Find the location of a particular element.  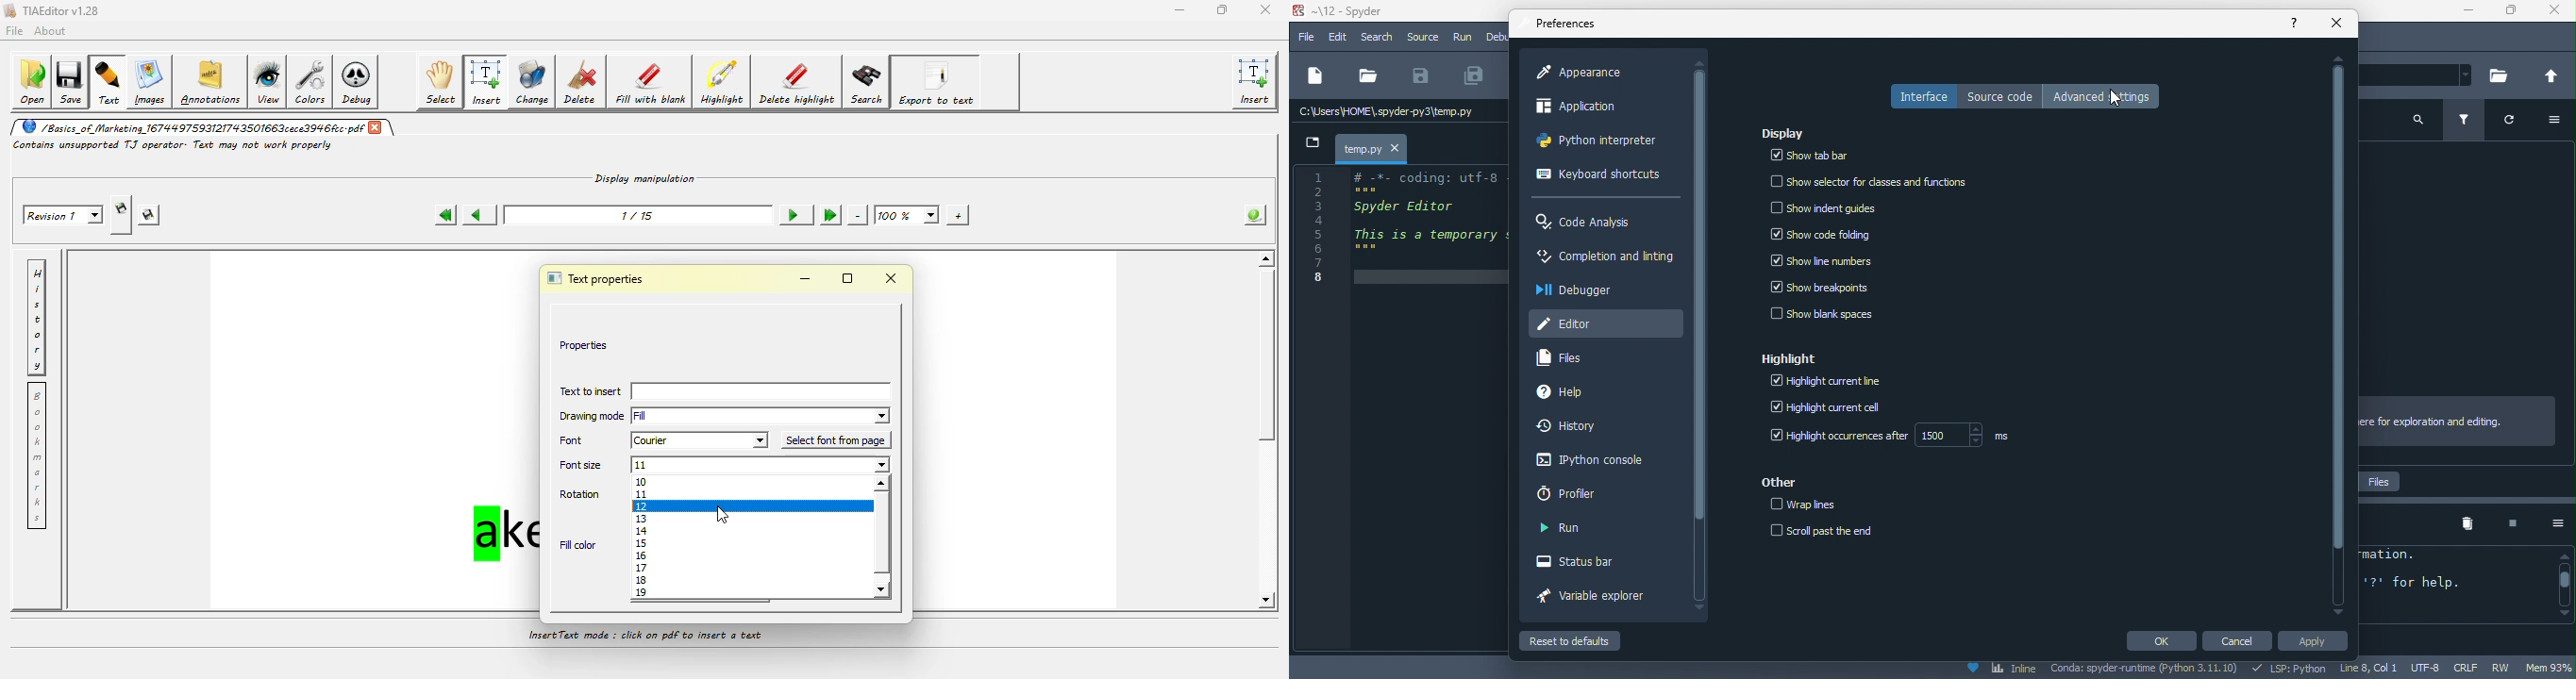

show code folding is located at coordinates (1821, 236).